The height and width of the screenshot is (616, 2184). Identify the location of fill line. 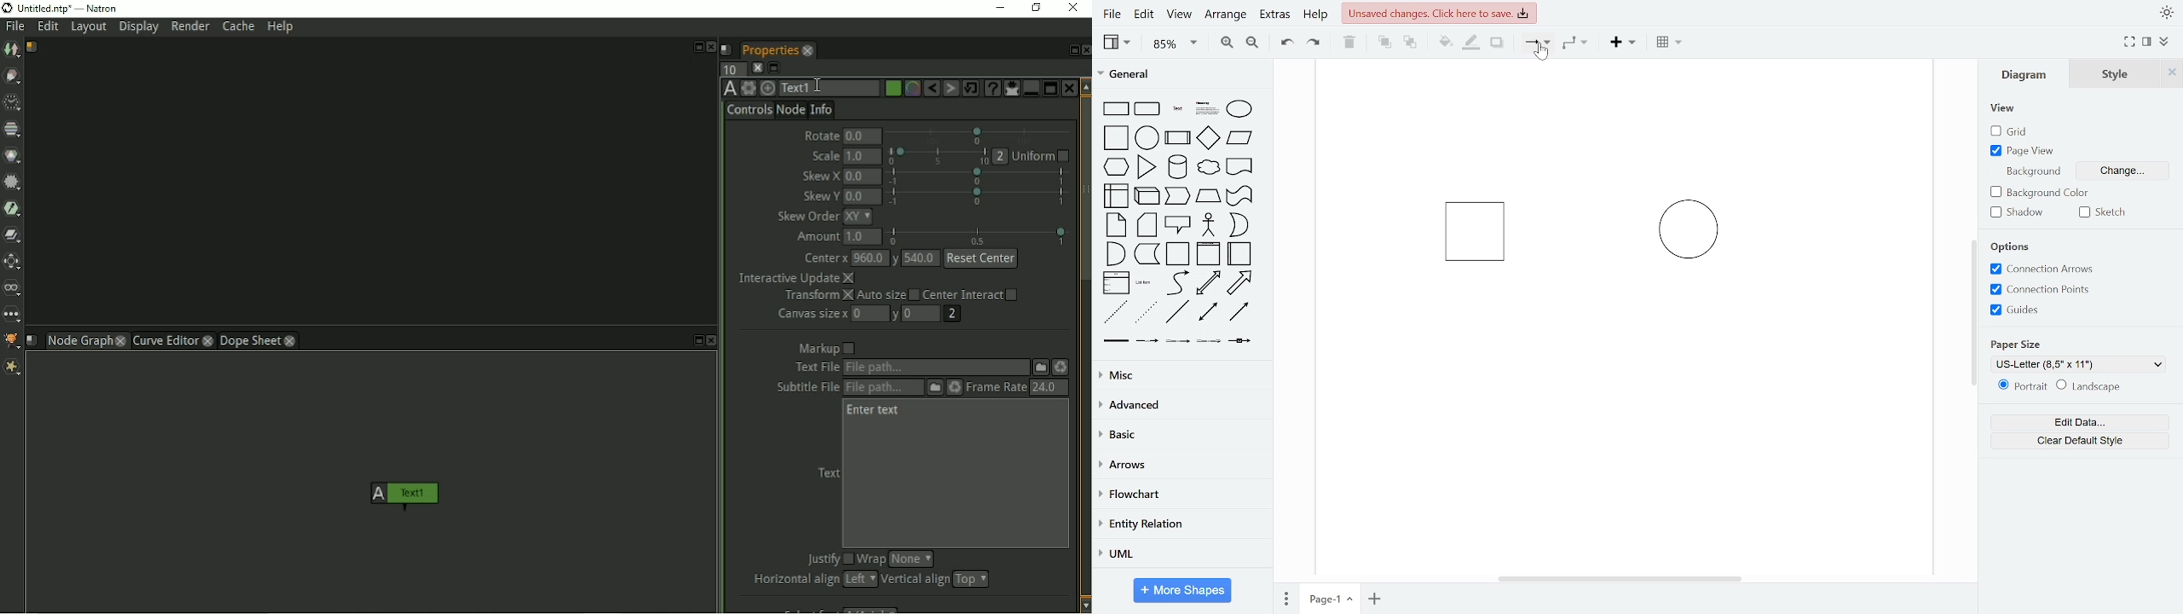
(1471, 43).